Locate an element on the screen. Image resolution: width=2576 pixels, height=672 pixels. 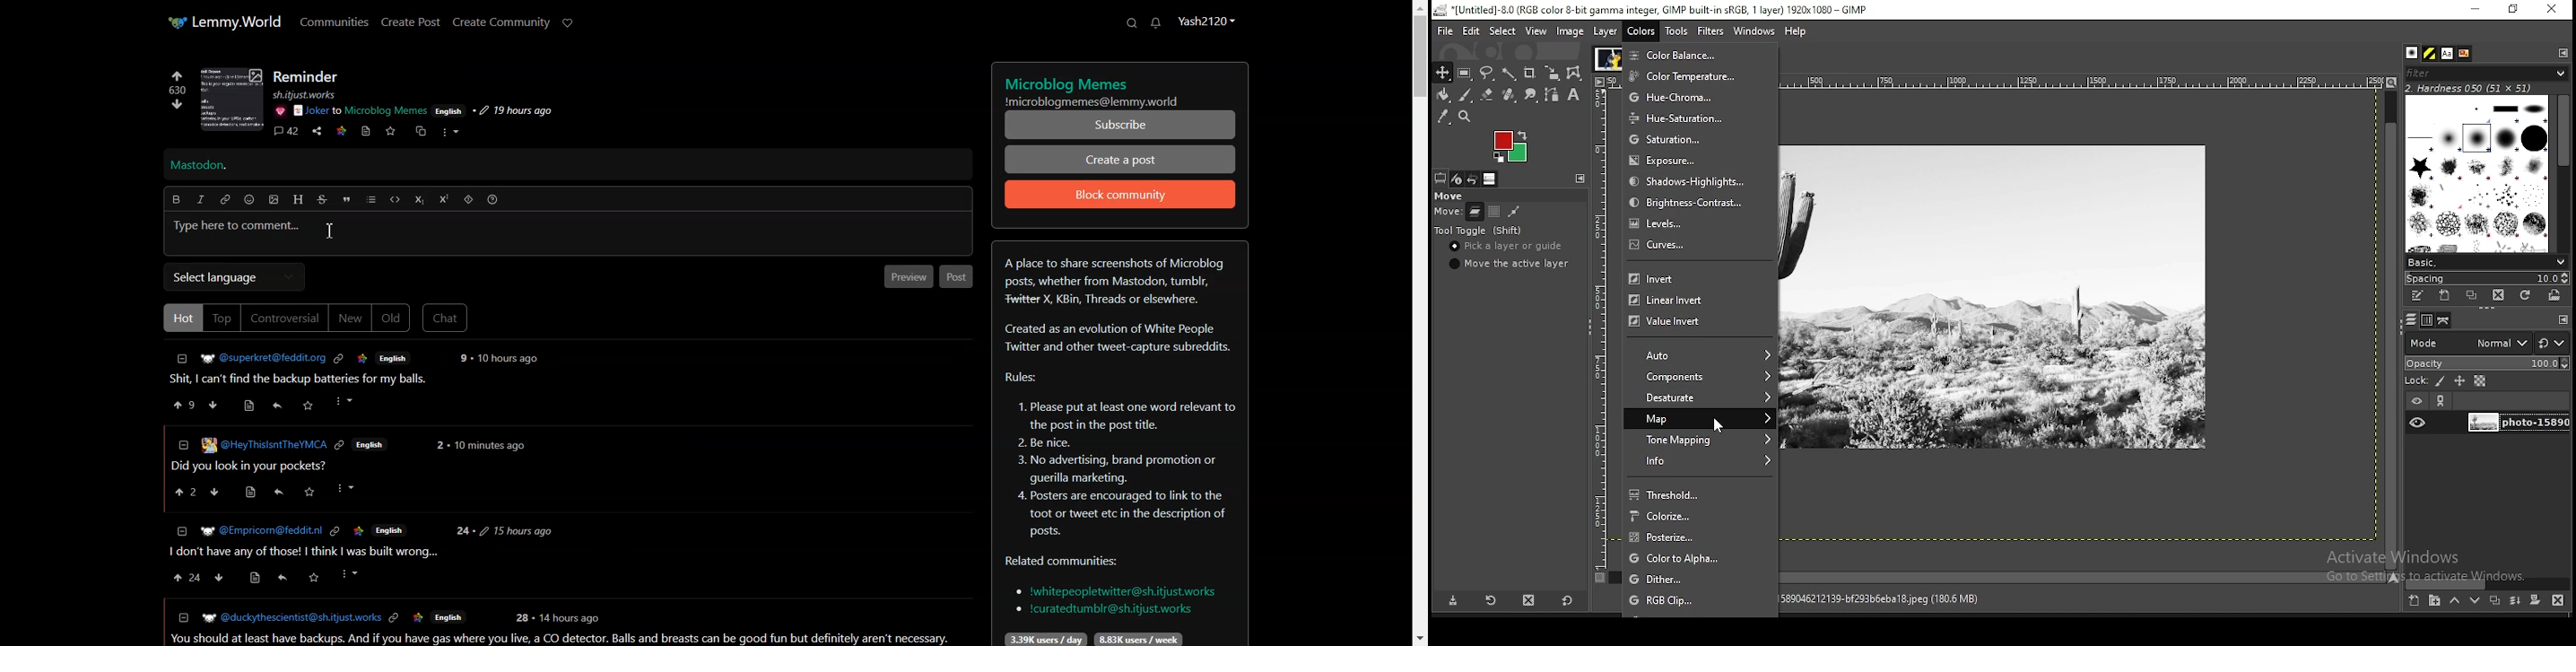
mask layer is located at coordinates (2535, 601).